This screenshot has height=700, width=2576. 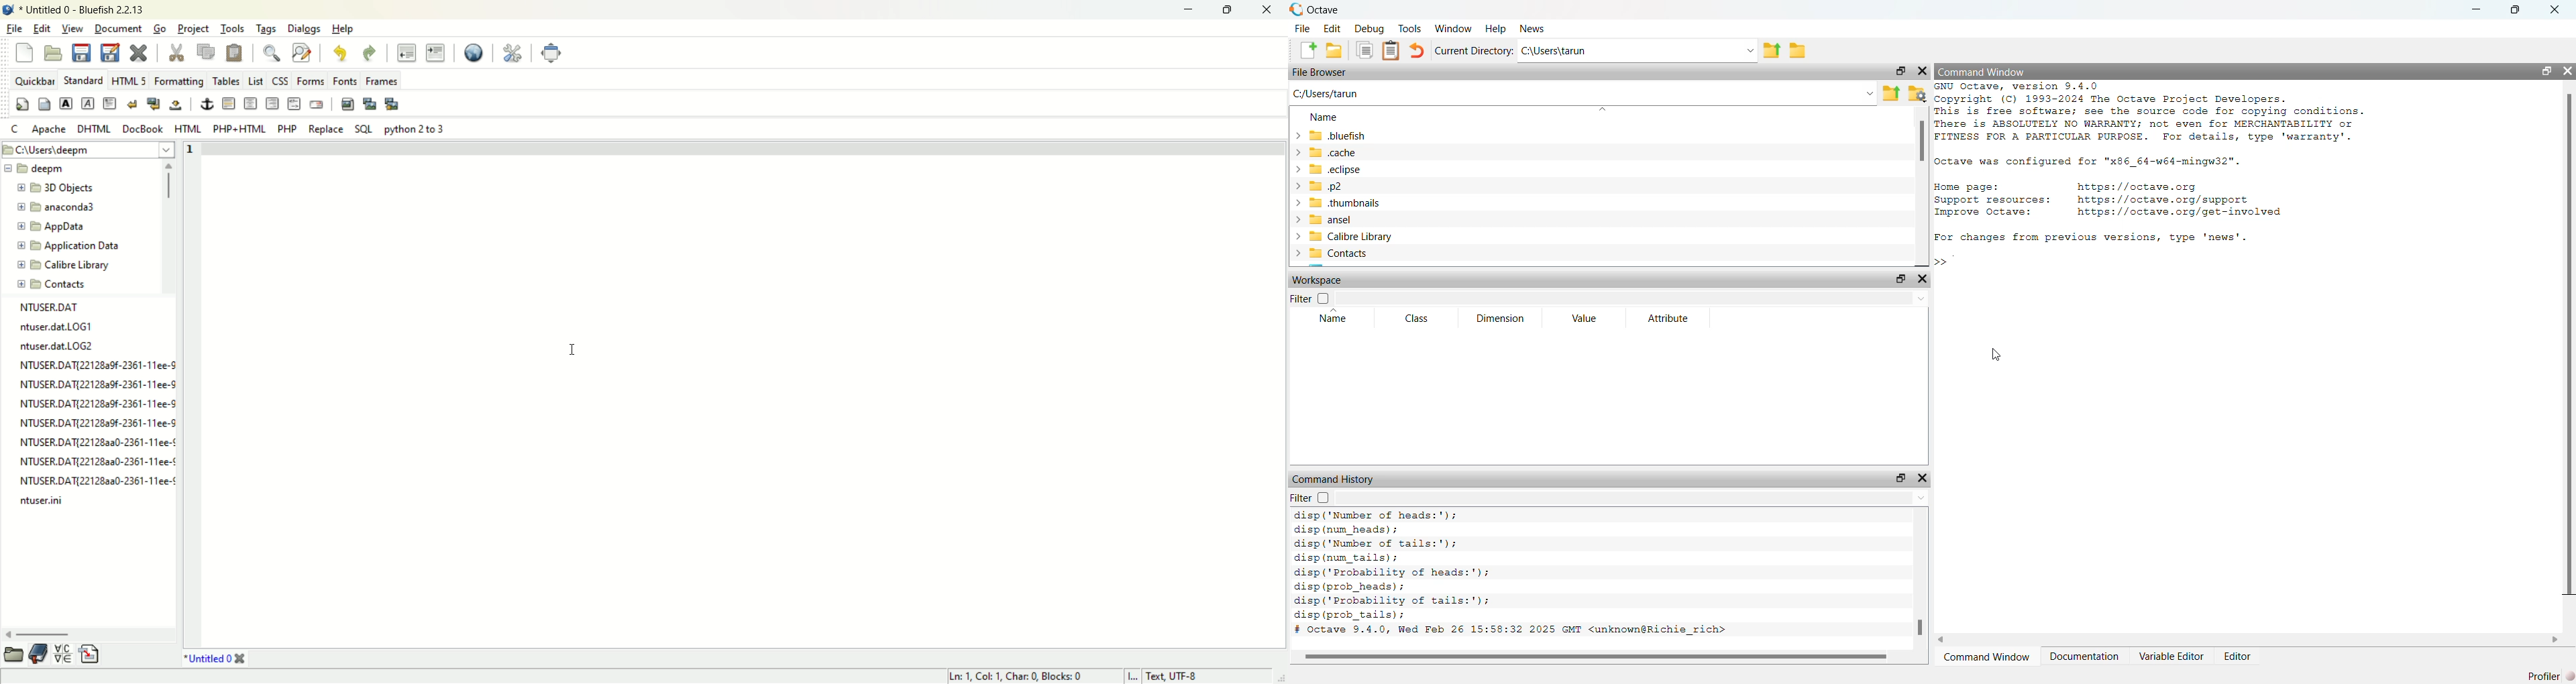 What do you see at coordinates (191, 30) in the screenshot?
I see `project` at bounding box center [191, 30].